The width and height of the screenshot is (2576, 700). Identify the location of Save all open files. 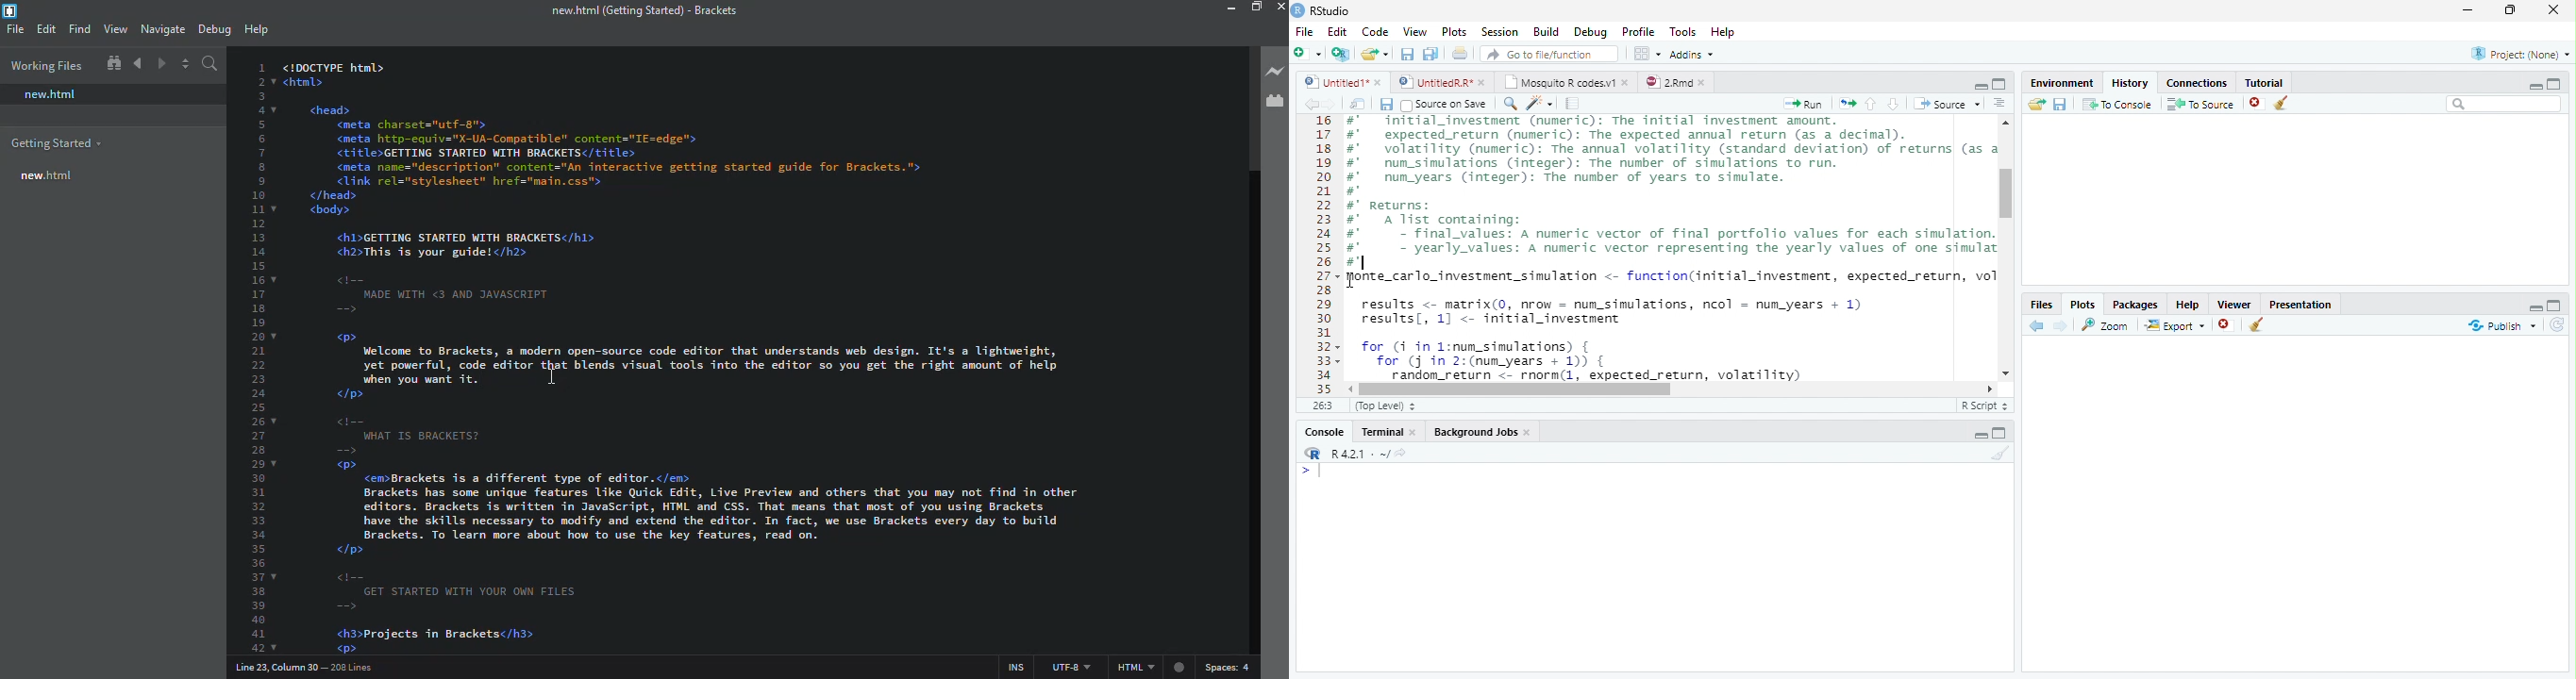
(1430, 54).